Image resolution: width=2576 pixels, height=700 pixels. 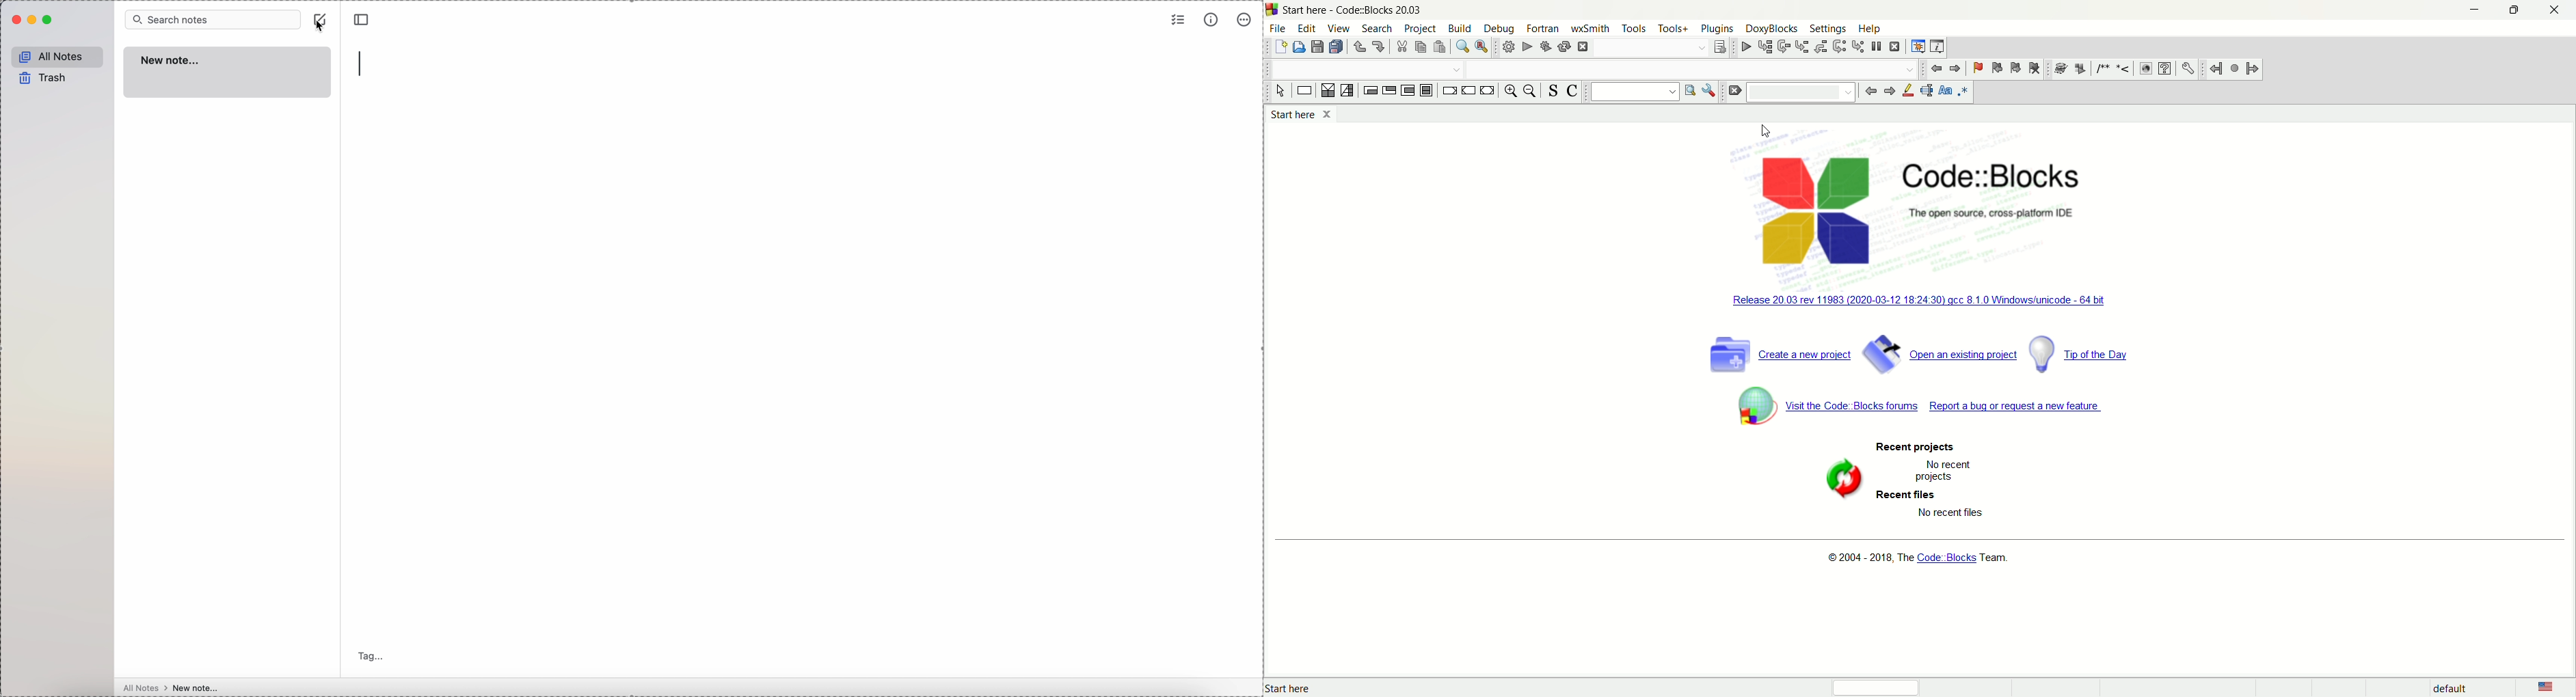 What do you see at coordinates (1468, 90) in the screenshot?
I see `continue instruction` at bounding box center [1468, 90].